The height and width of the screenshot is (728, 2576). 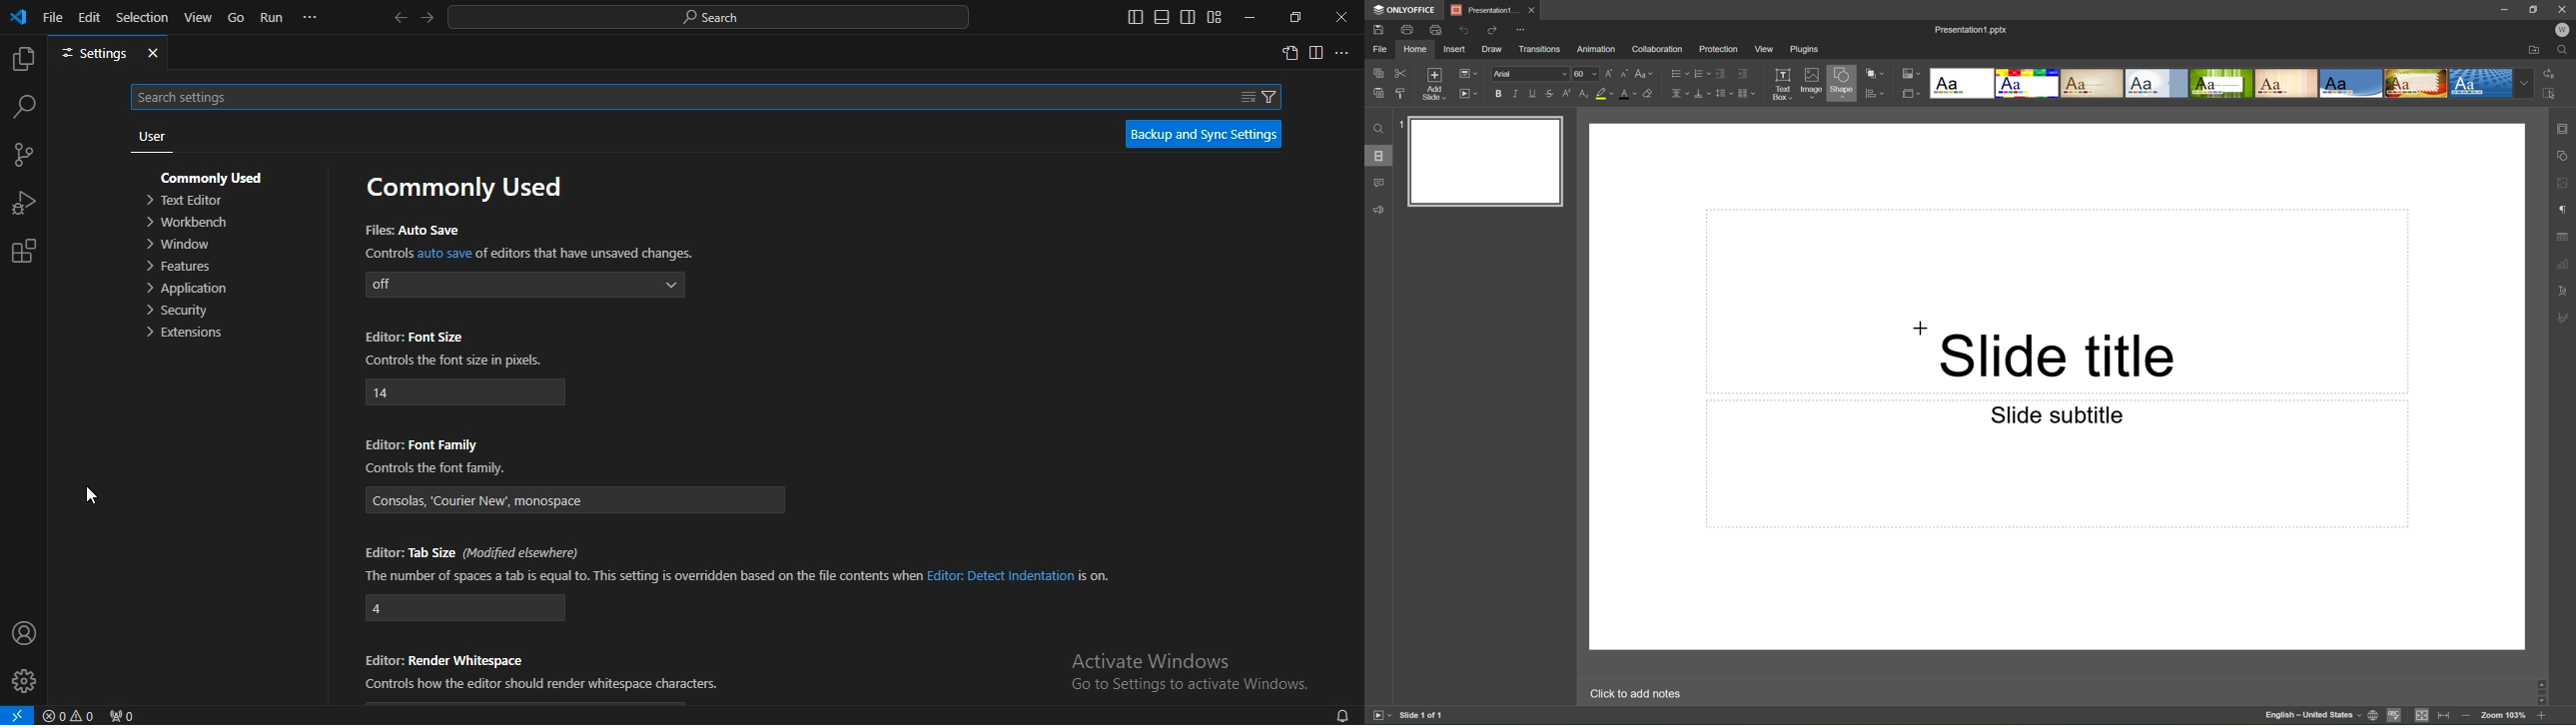 I want to click on ..., so click(x=311, y=17).